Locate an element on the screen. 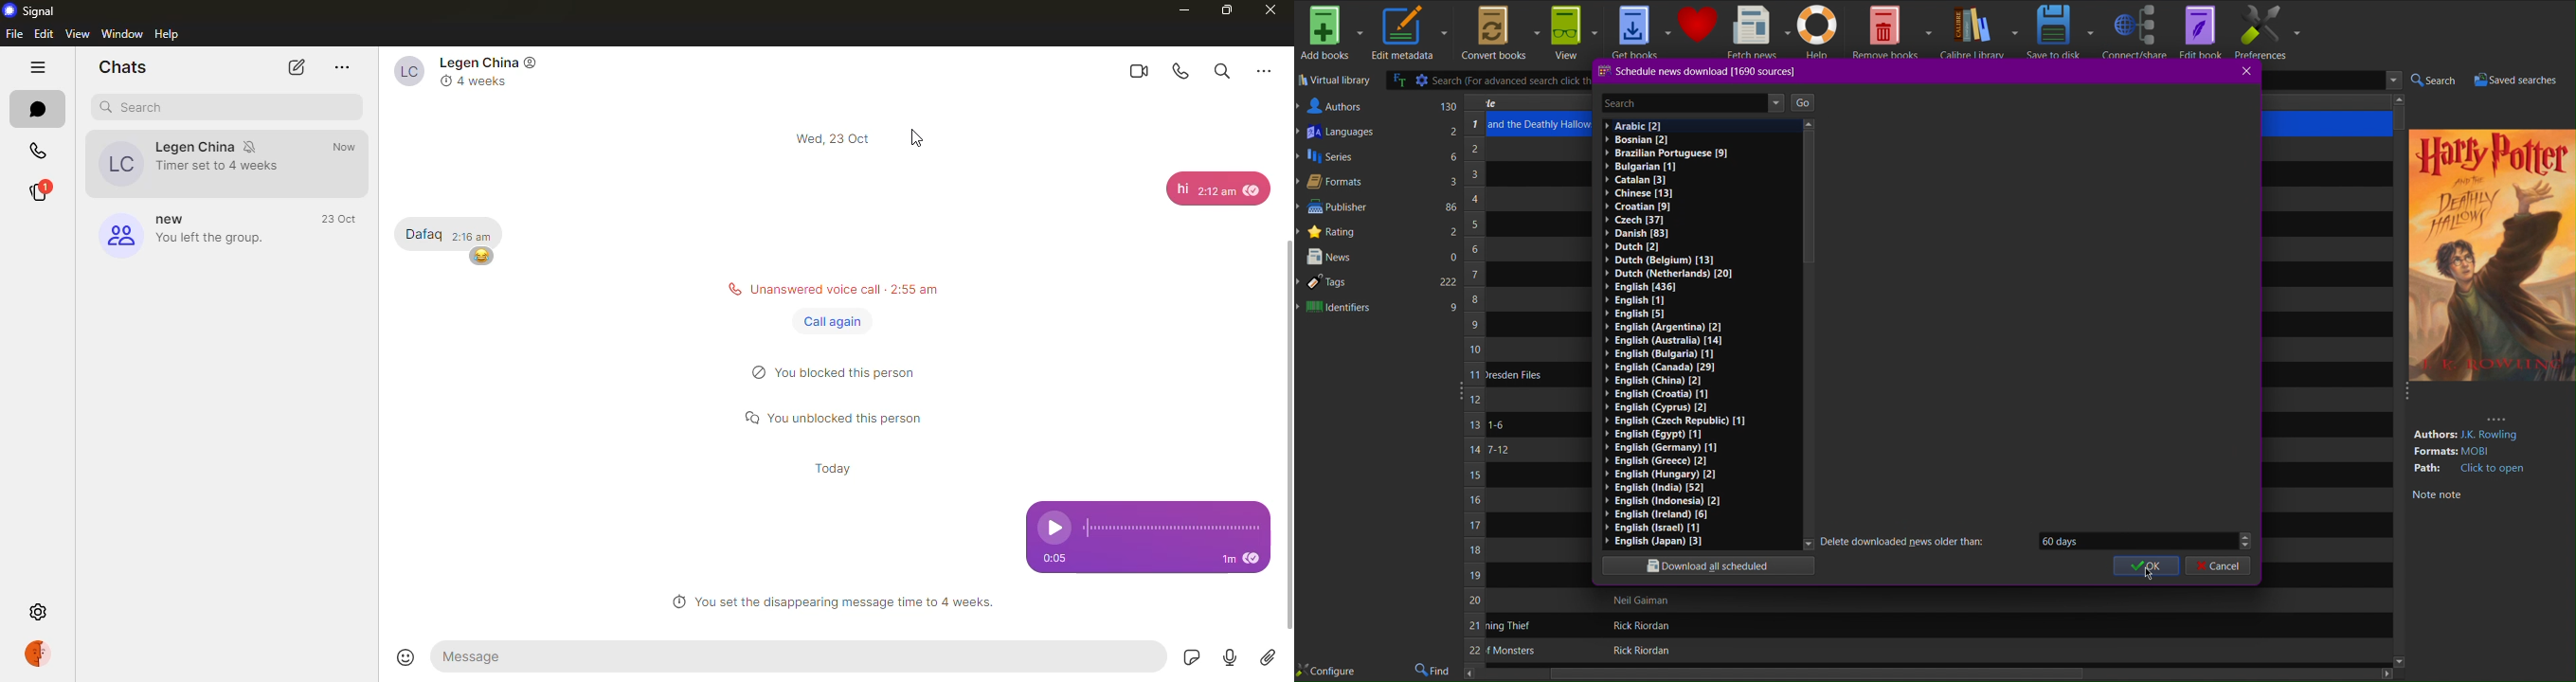  English [1] is located at coordinates (1633, 301).